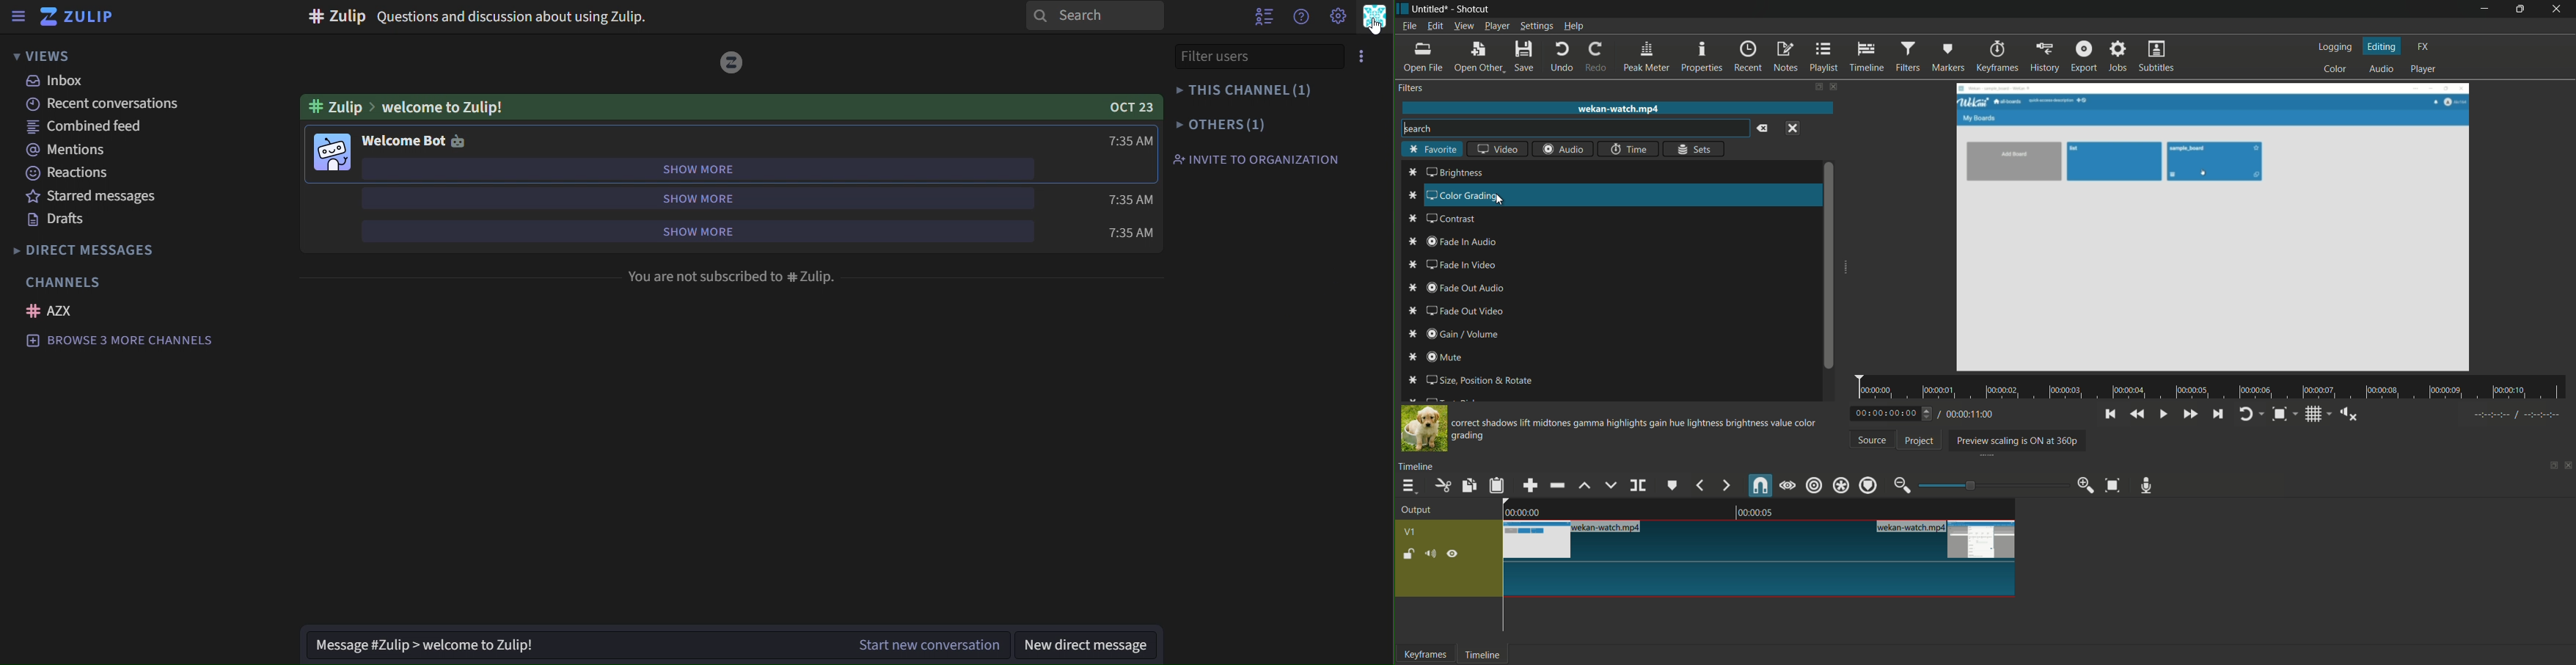 This screenshot has width=2576, height=672. What do you see at coordinates (2284, 414) in the screenshot?
I see `toggle zoom` at bounding box center [2284, 414].